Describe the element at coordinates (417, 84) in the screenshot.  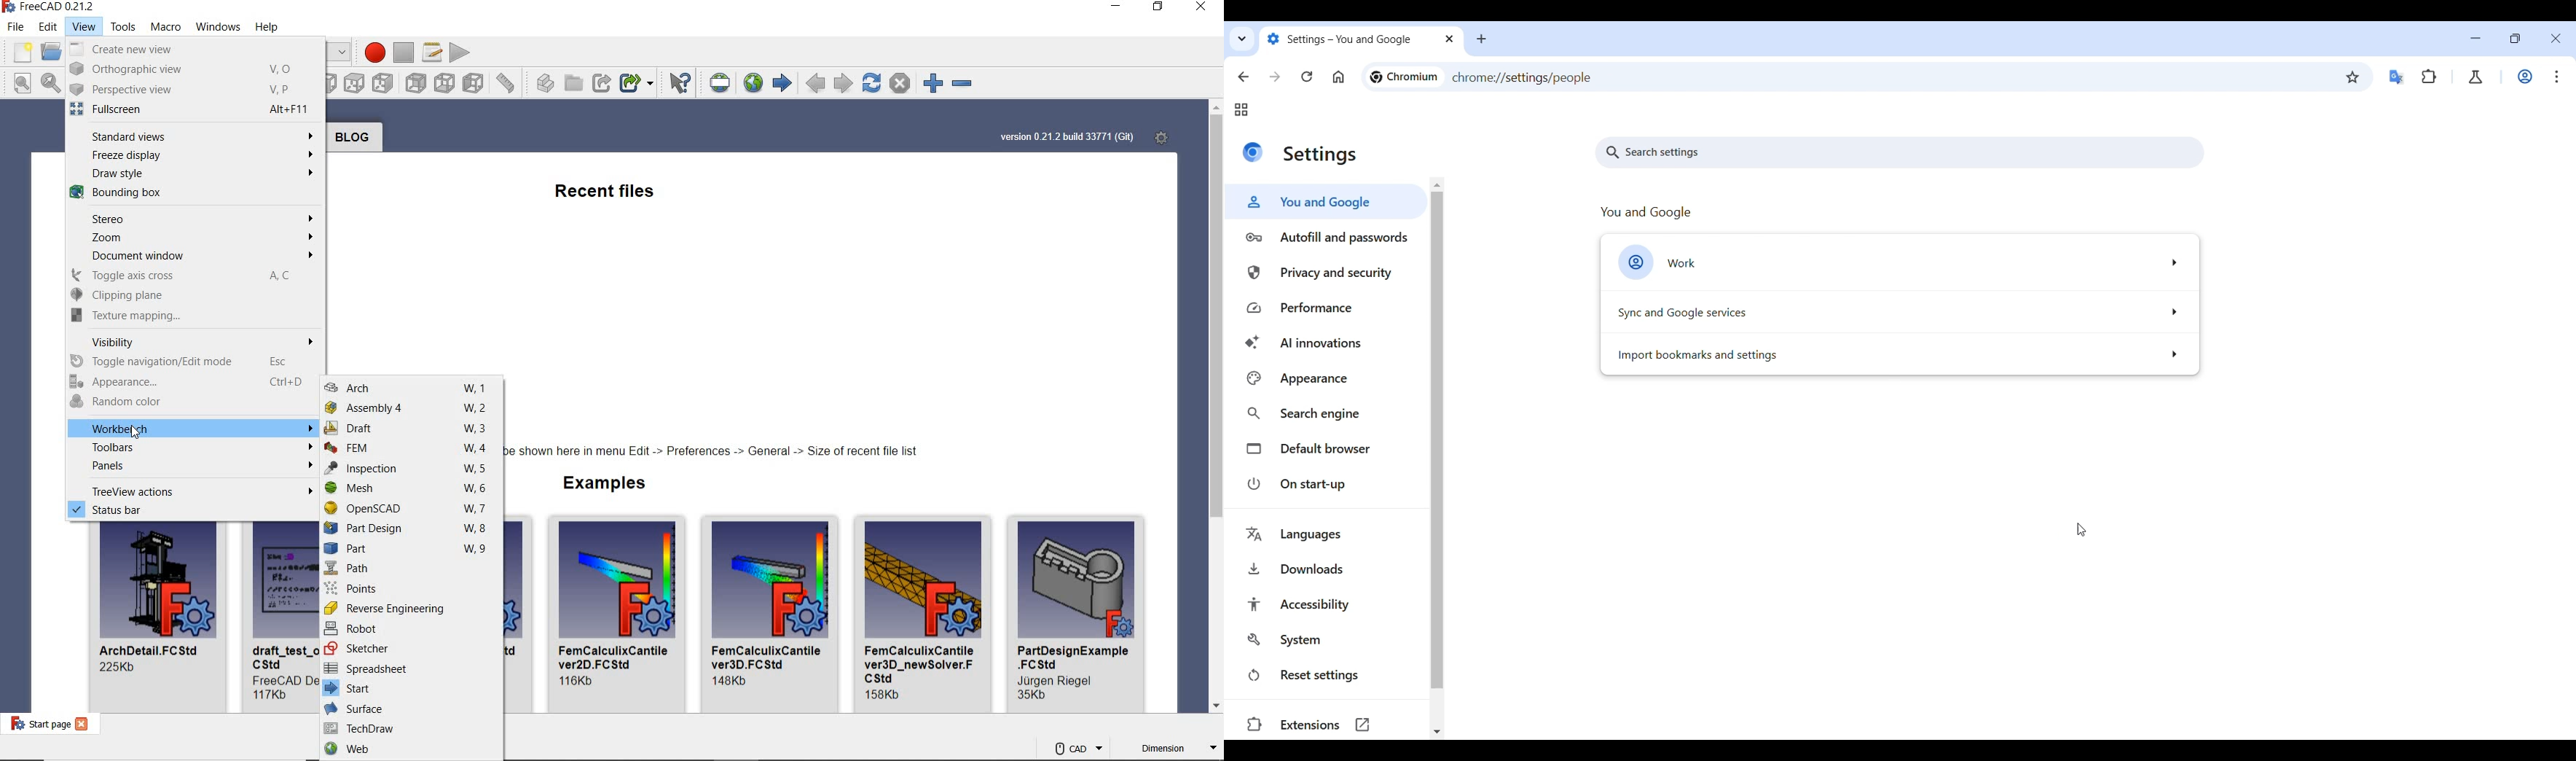
I see `rear` at that location.